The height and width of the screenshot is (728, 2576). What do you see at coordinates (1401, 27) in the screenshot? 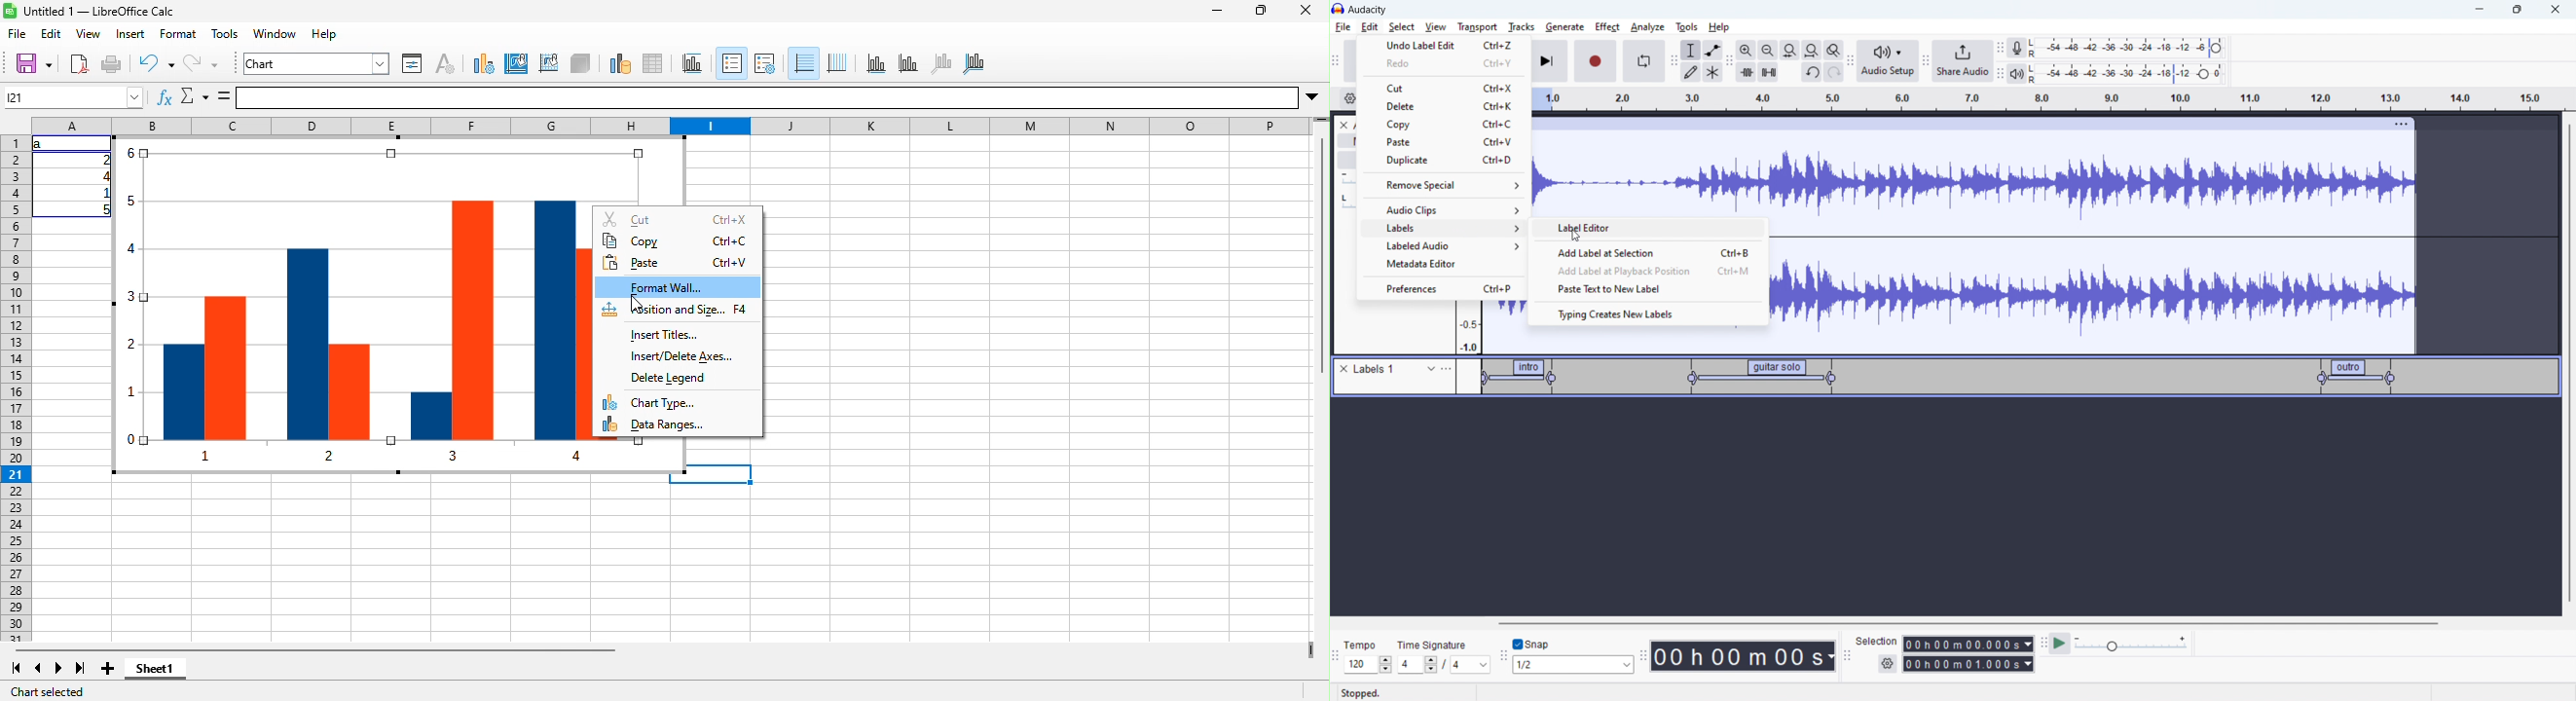
I see `select` at bounding box center [1401, 27].